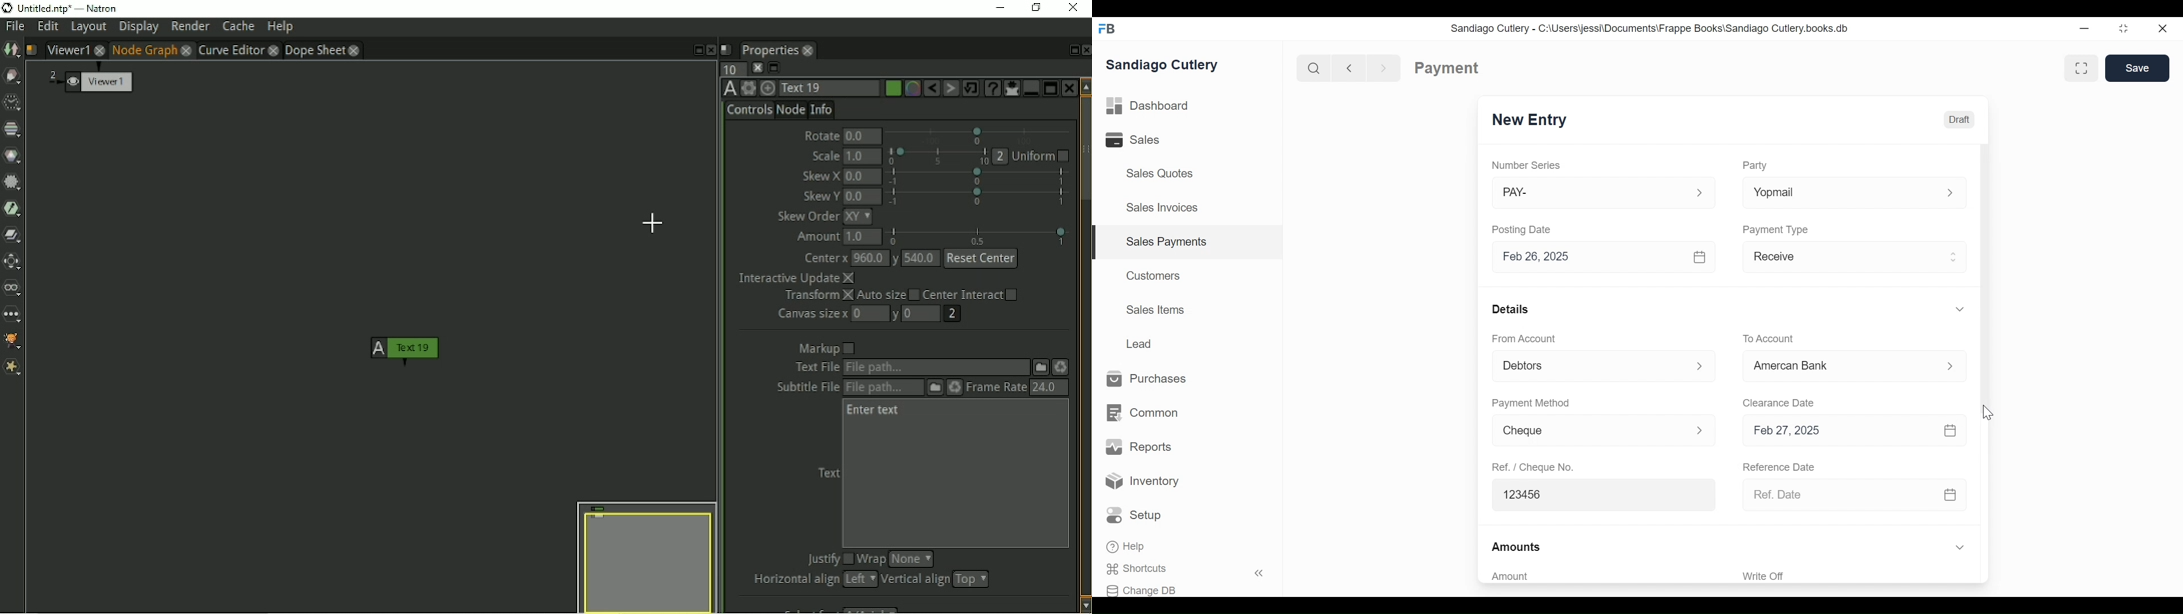  I want to click on Setup, so click(1137, 516).